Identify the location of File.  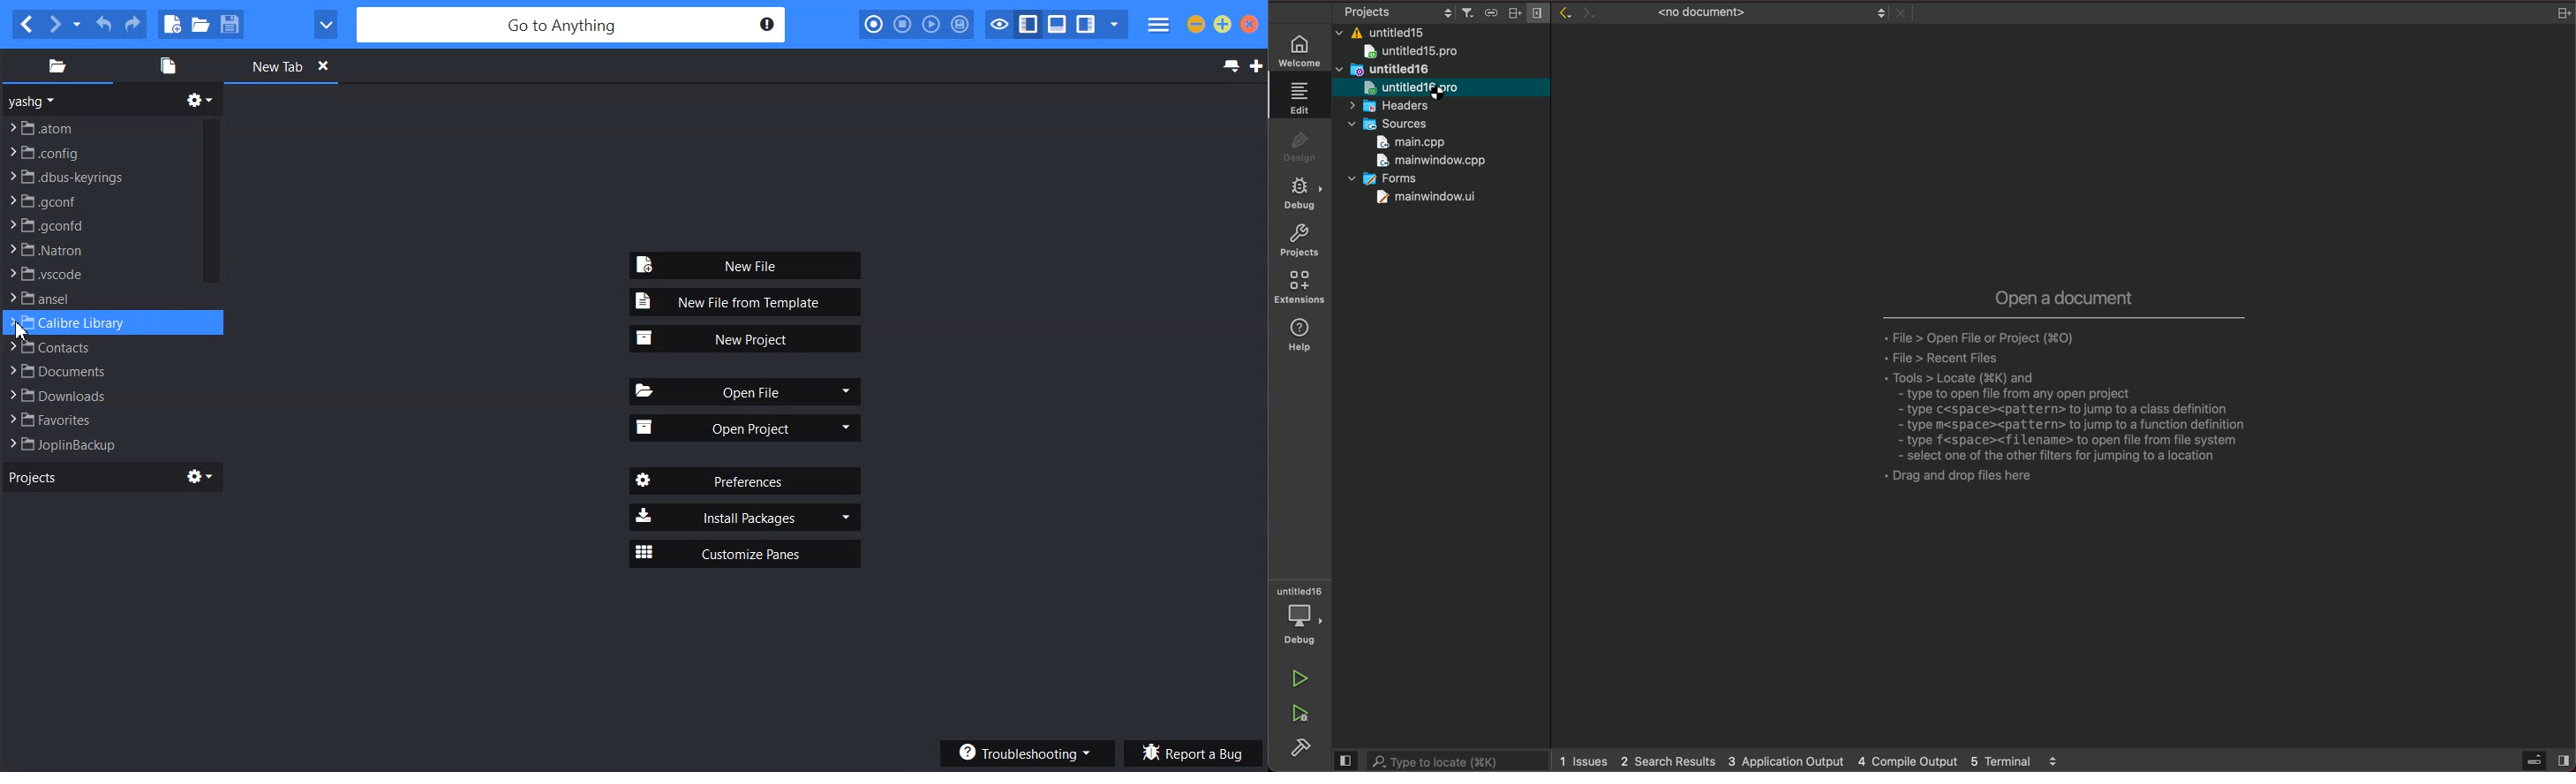
(98, 274).